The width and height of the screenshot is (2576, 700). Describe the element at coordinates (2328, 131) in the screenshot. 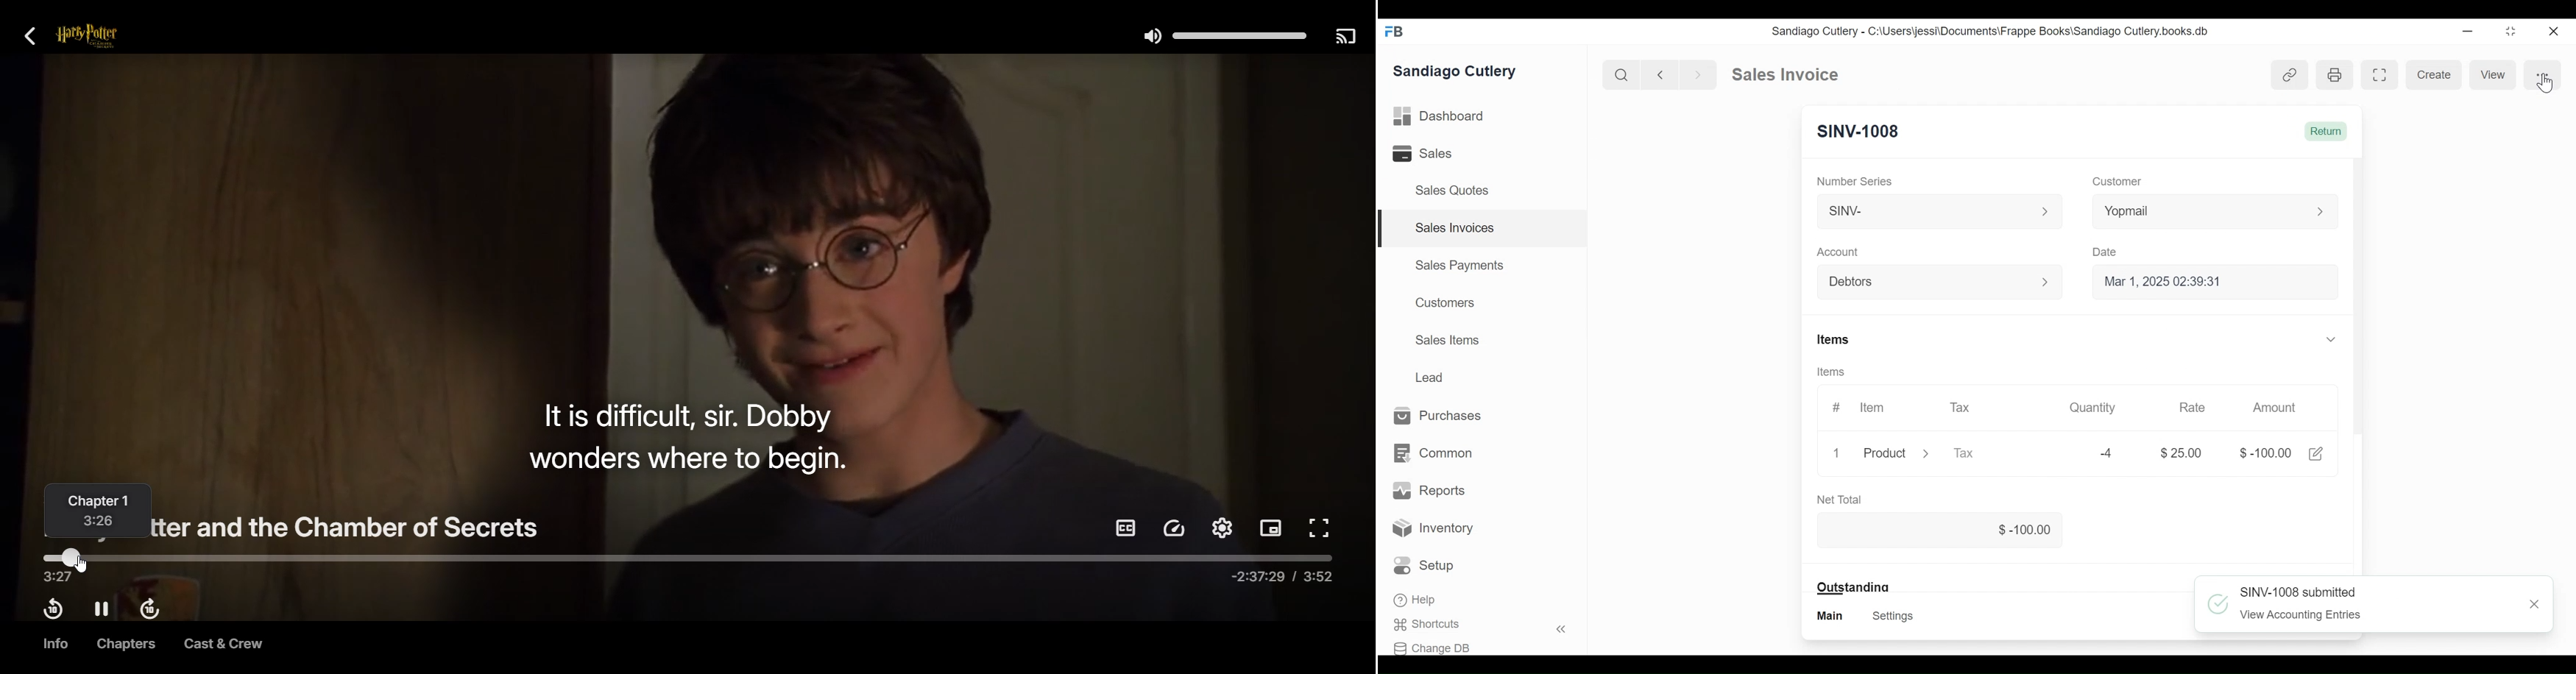

I see `Return` at that location.